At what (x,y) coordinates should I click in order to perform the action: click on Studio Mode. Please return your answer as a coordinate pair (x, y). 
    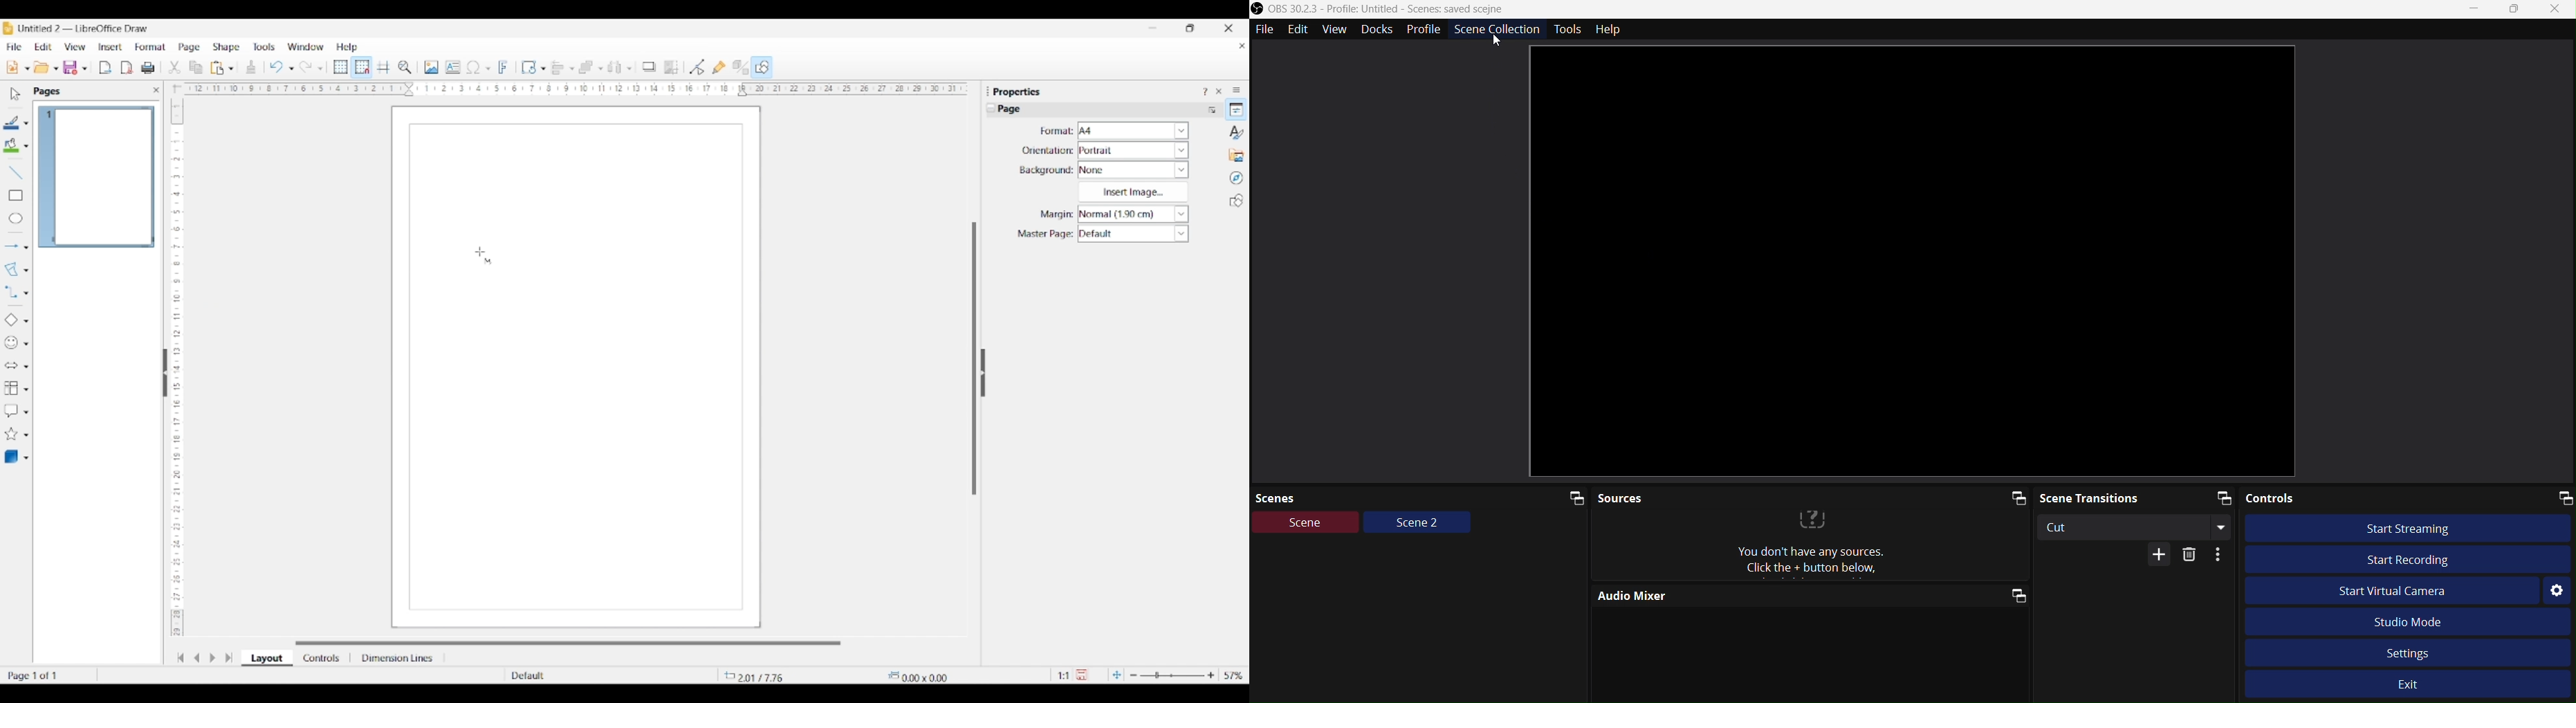
    Looking at the image, I should click on (2410, 623).